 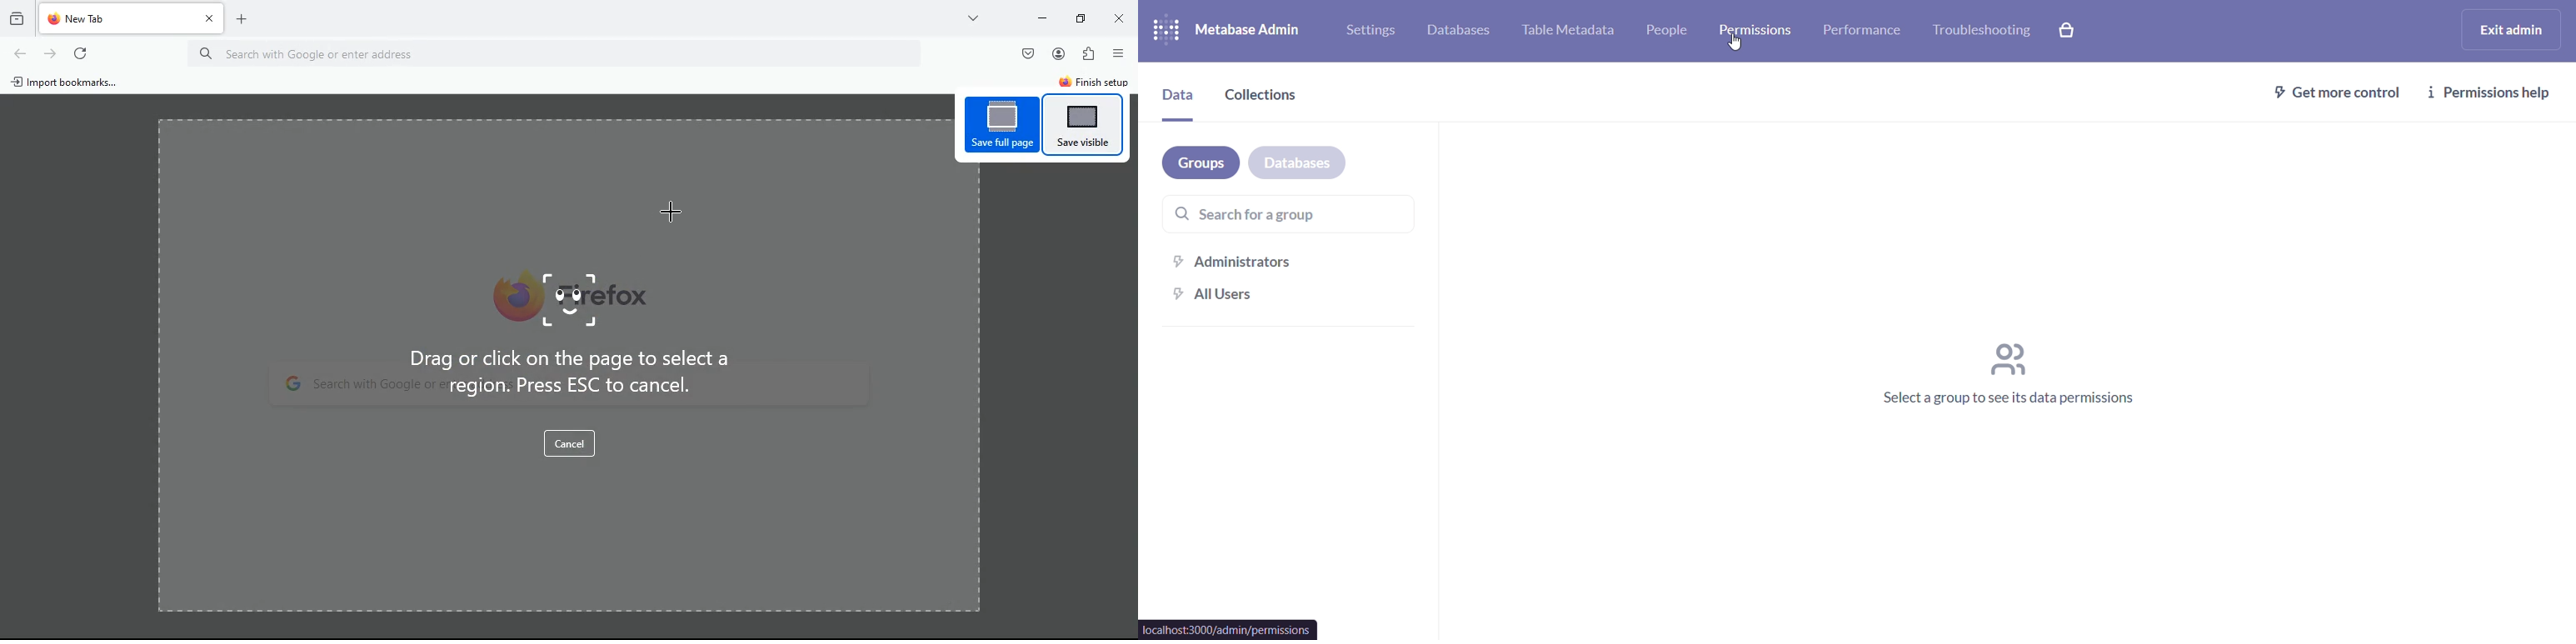 I want to click on table metadata, so click(x=1567, y=30).